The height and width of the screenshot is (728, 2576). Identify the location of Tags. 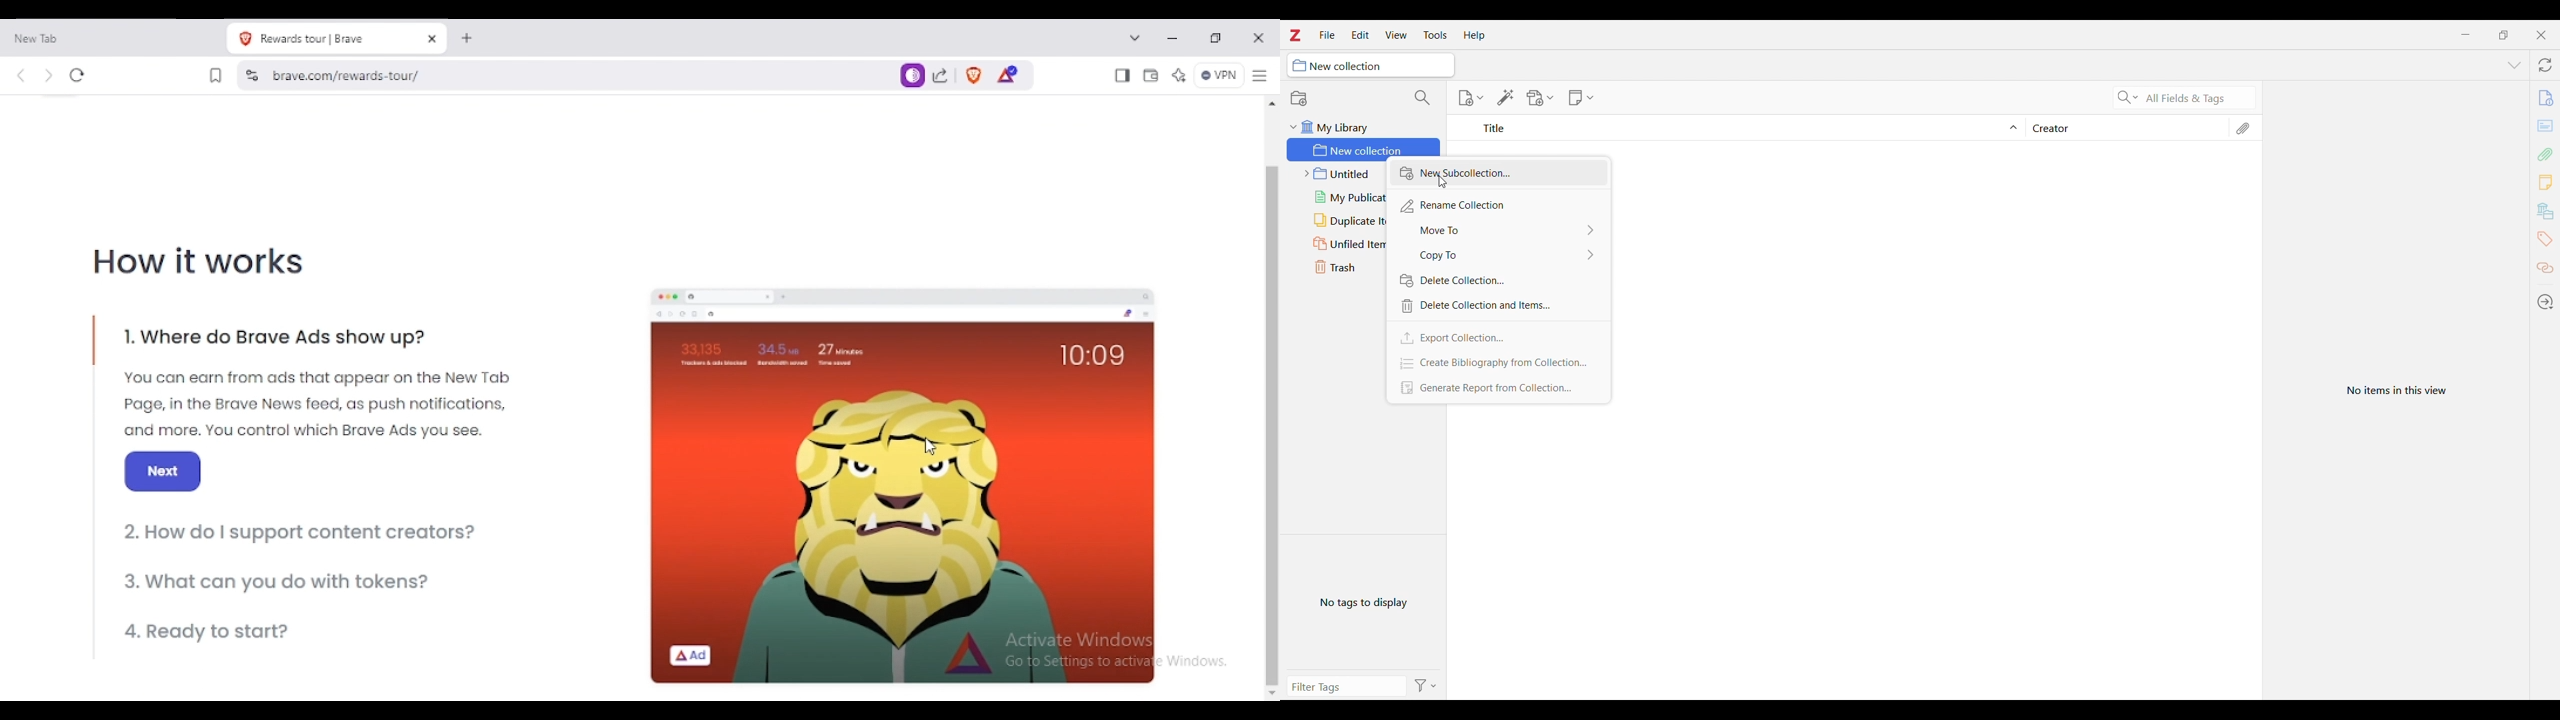
(2544, 239).